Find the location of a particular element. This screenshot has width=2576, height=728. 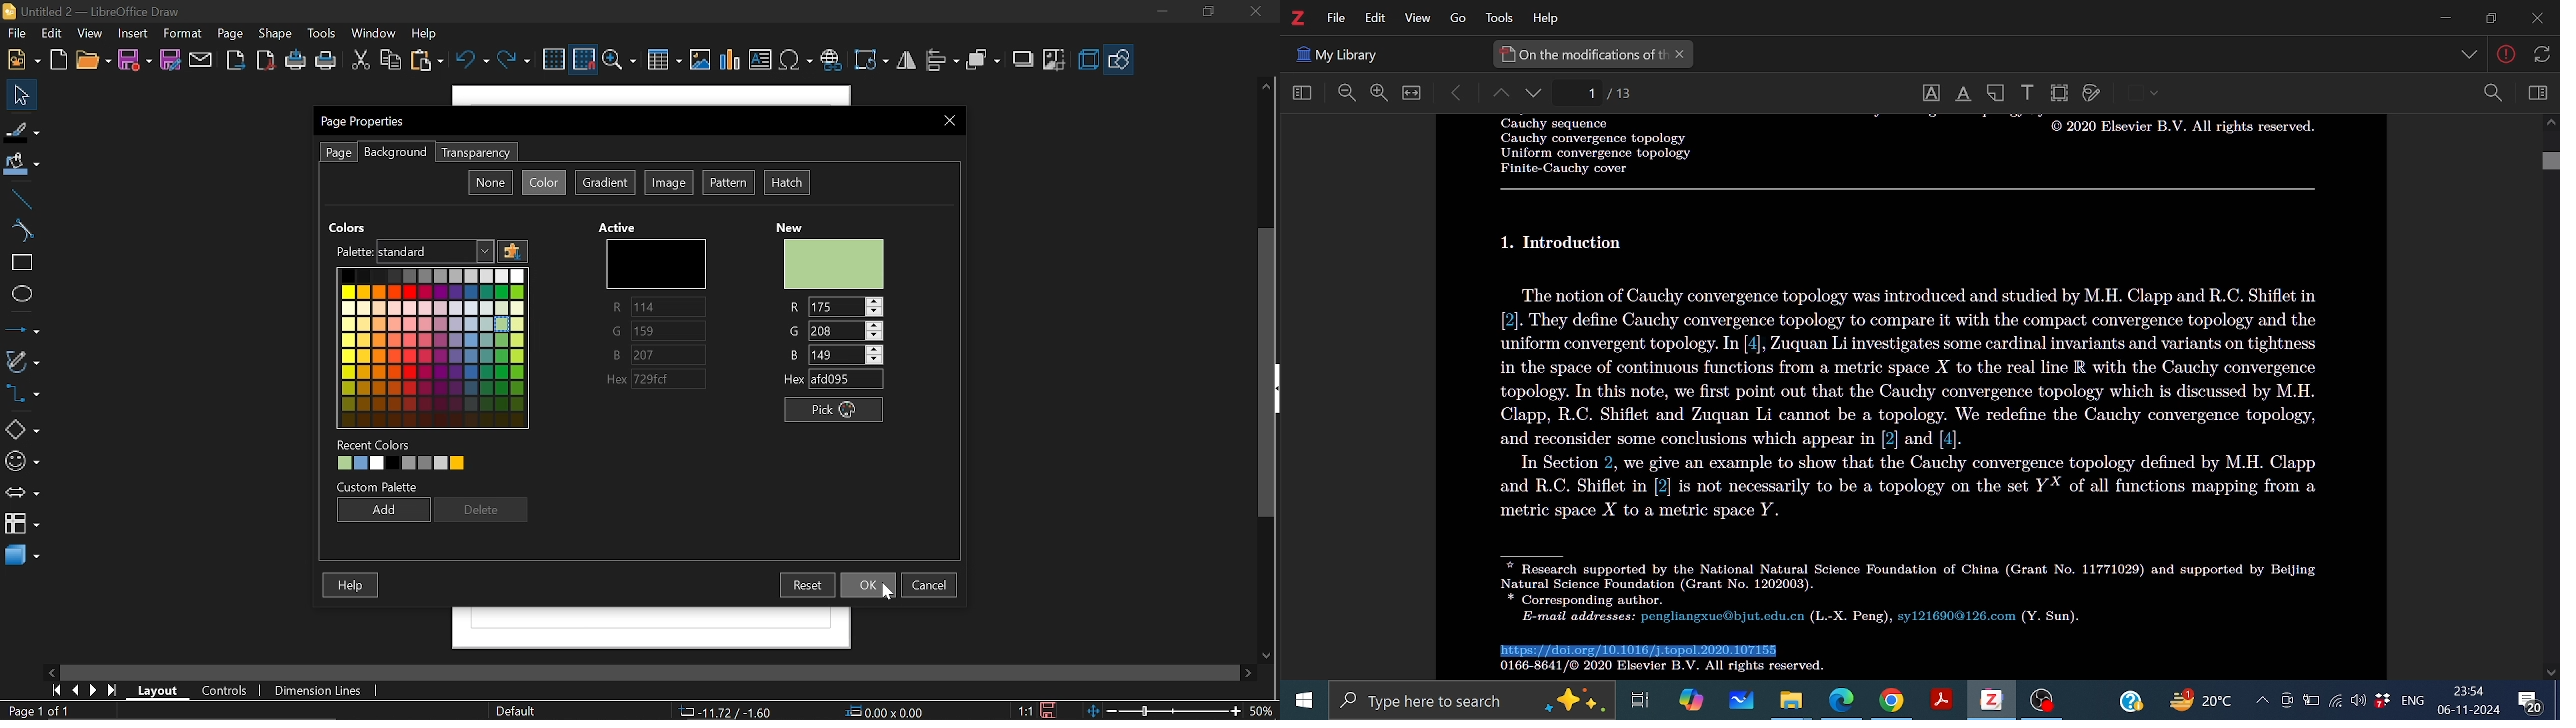

Transparensy is located at coordinates (474, 153).